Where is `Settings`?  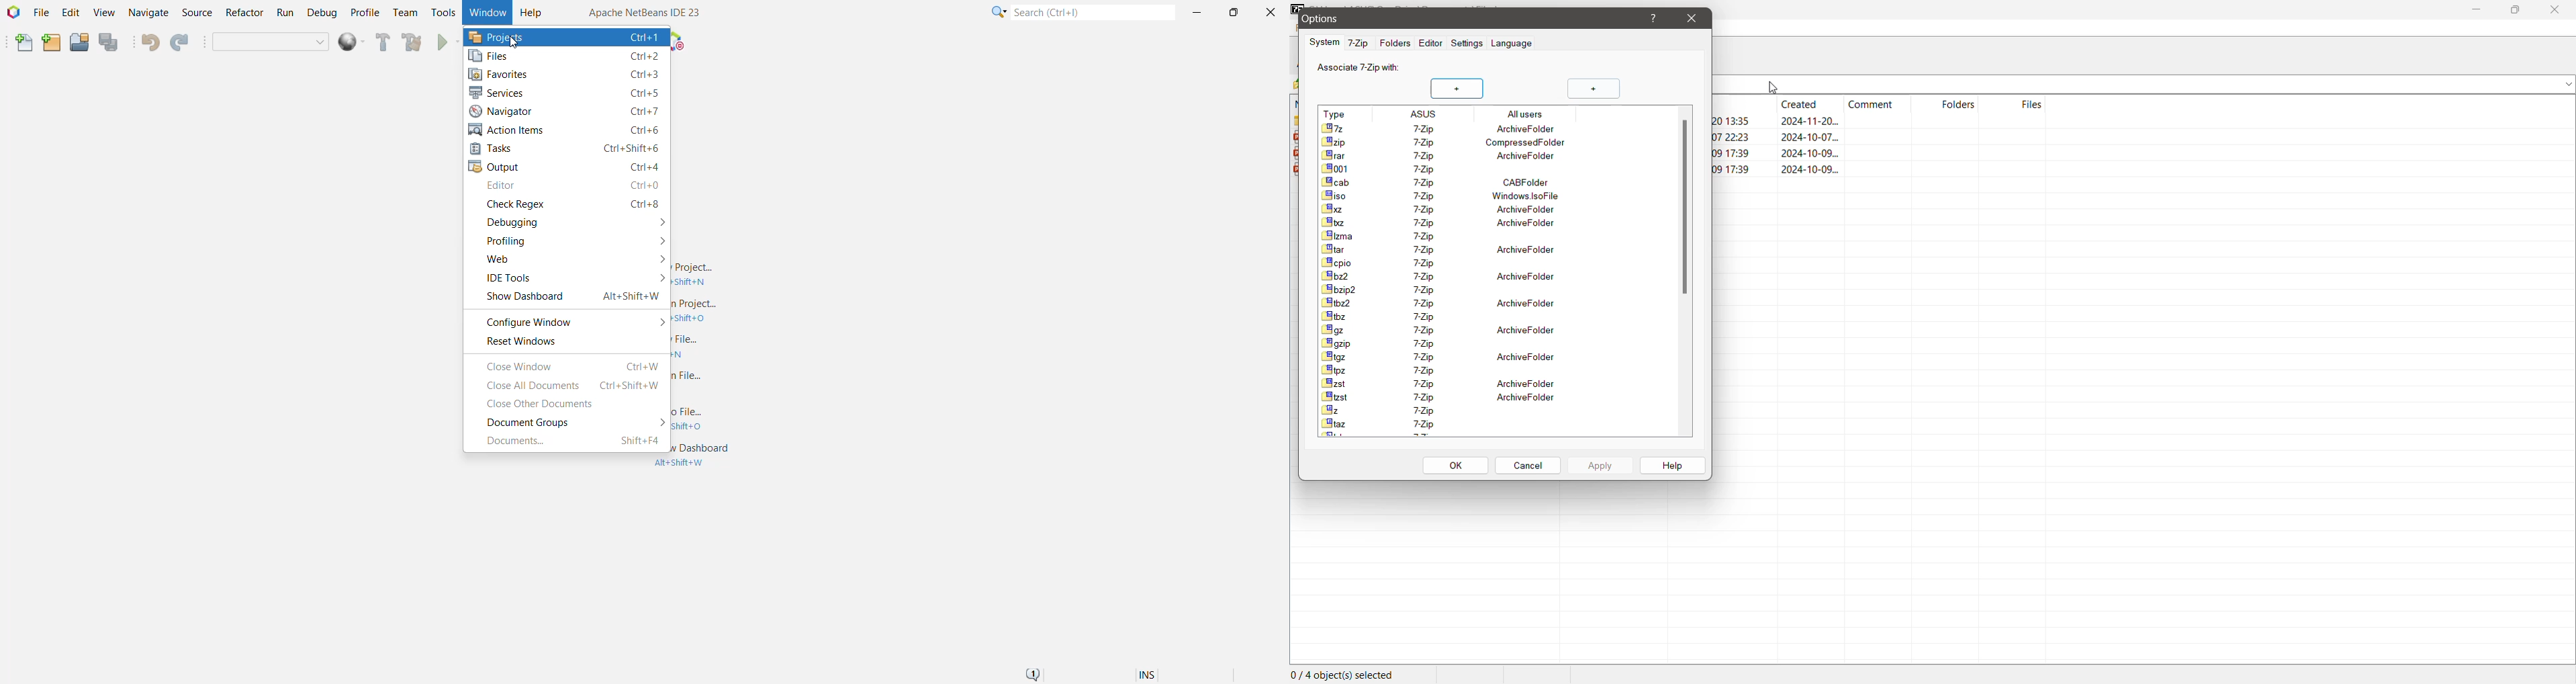 Settings is located at coordinates (1468, 44).